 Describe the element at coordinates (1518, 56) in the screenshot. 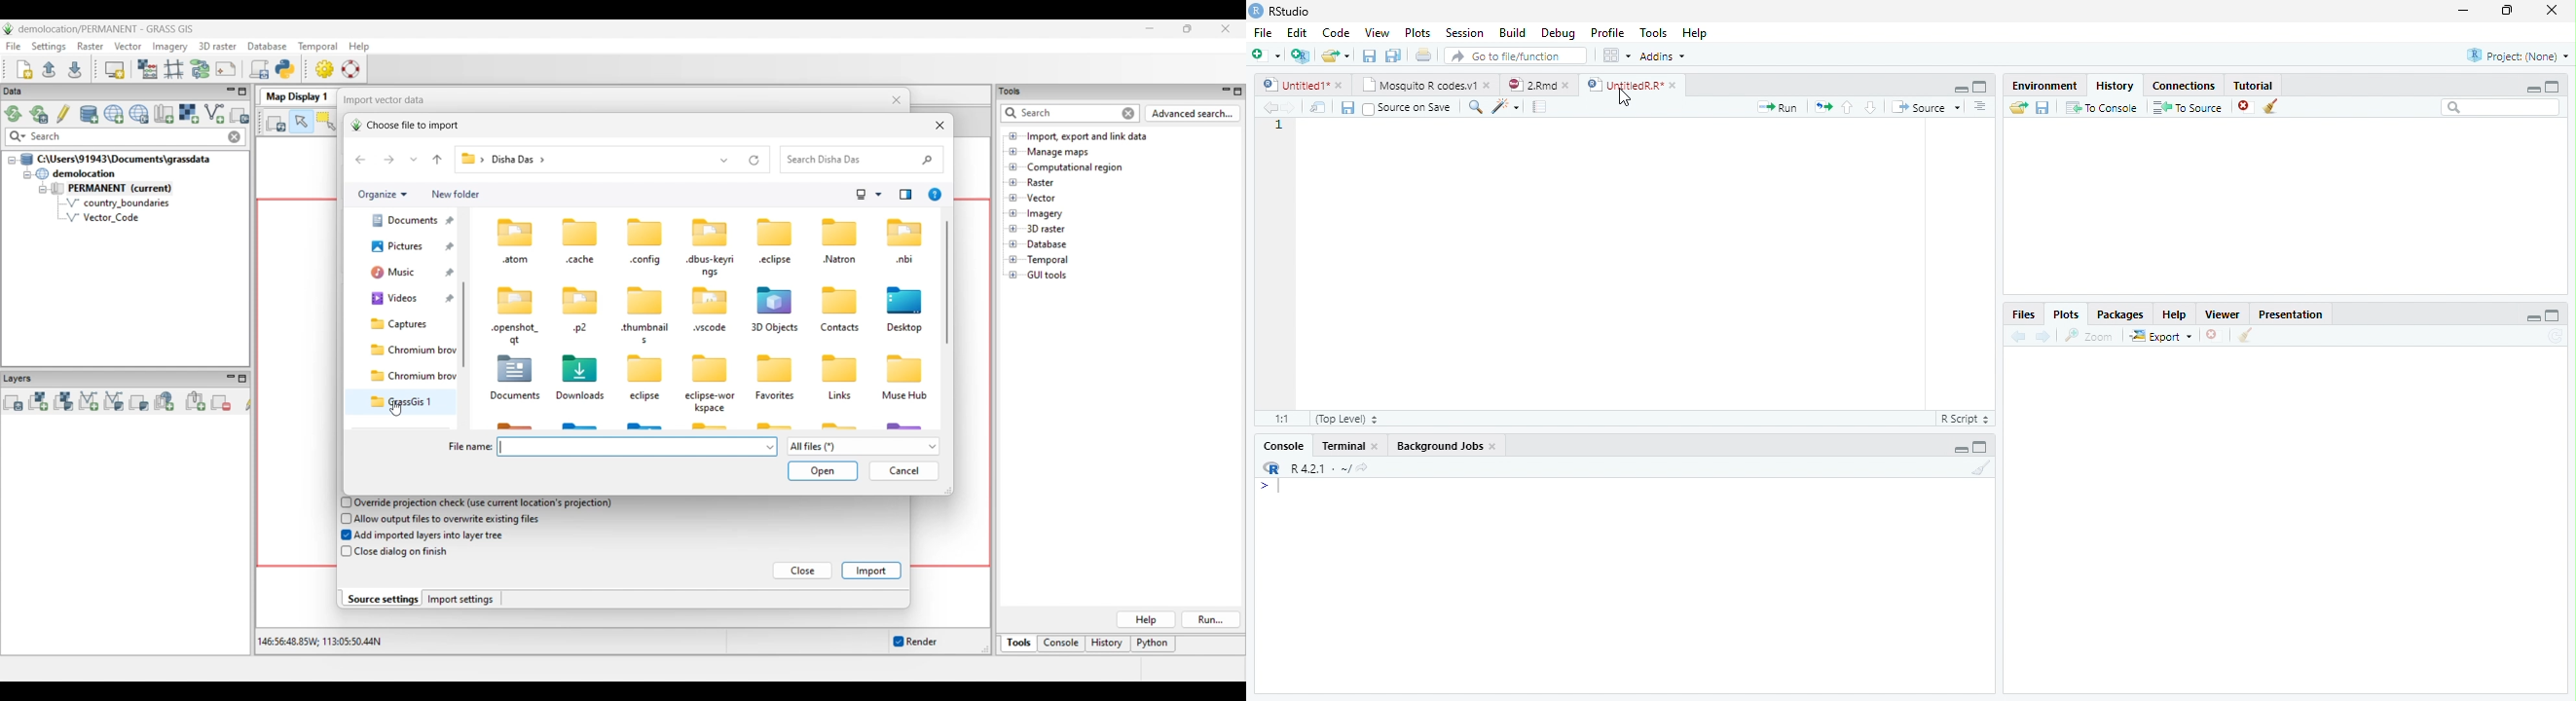

I see `Go to file/function` at that location.